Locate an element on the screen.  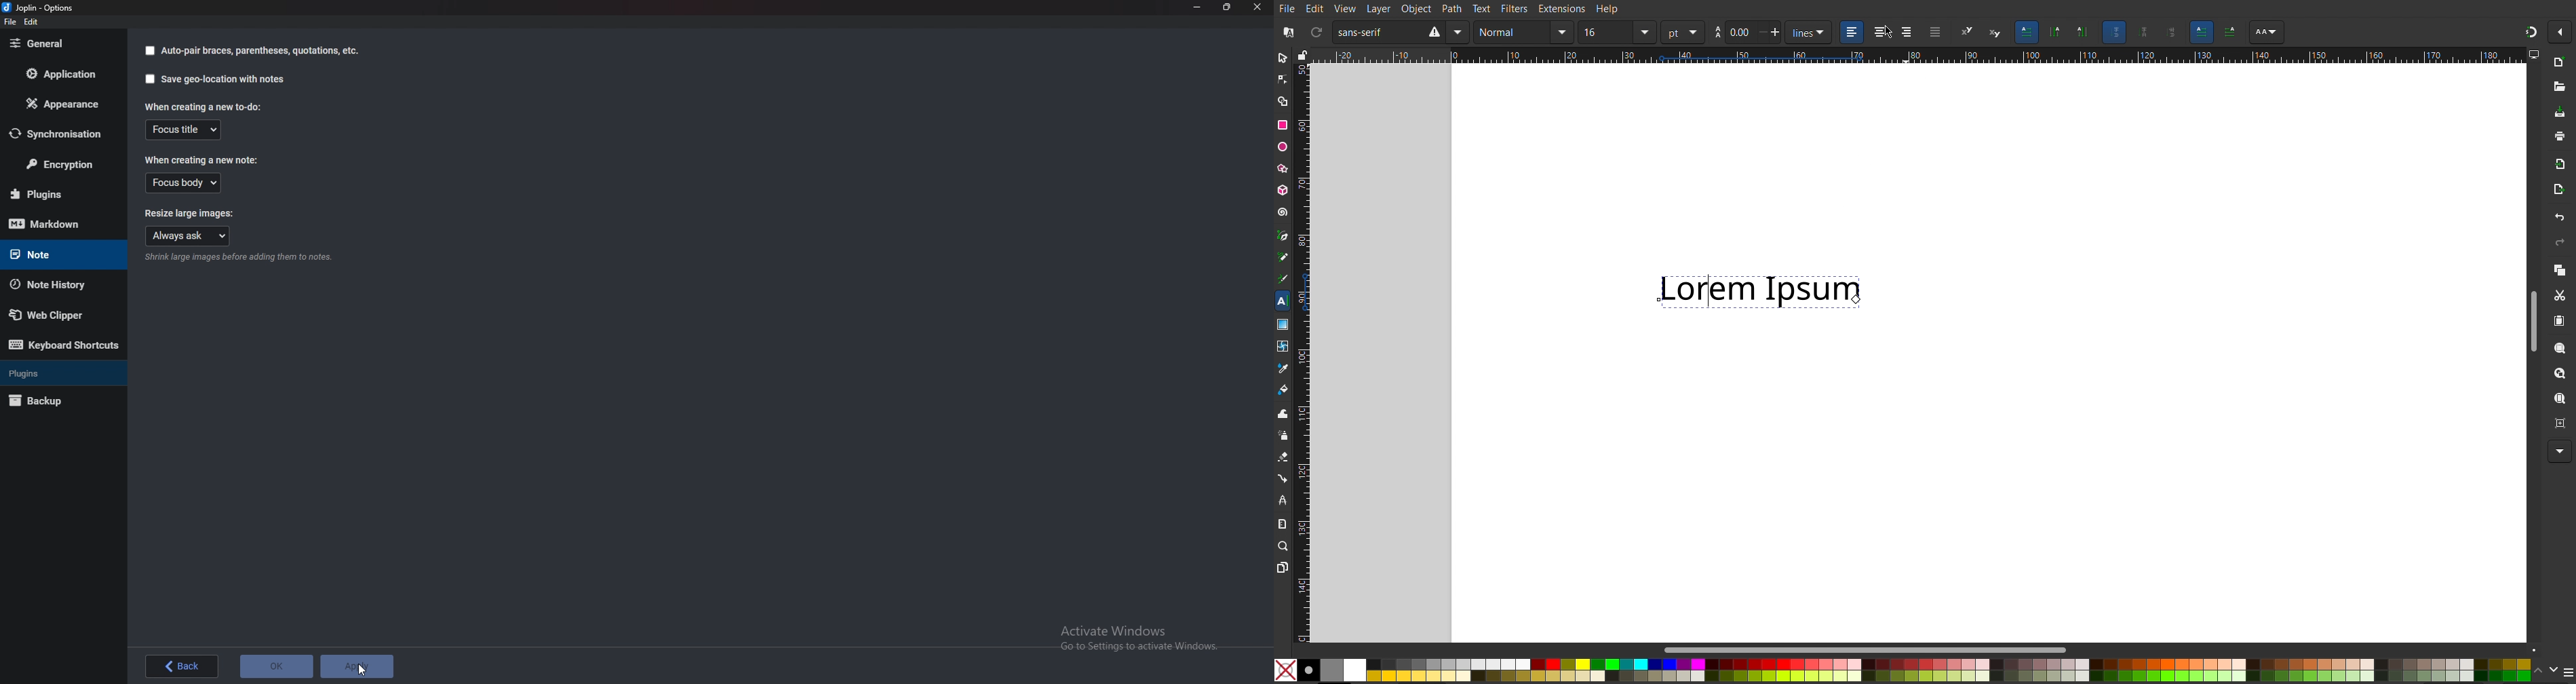
Filters is located at coordinates (1513, 10).